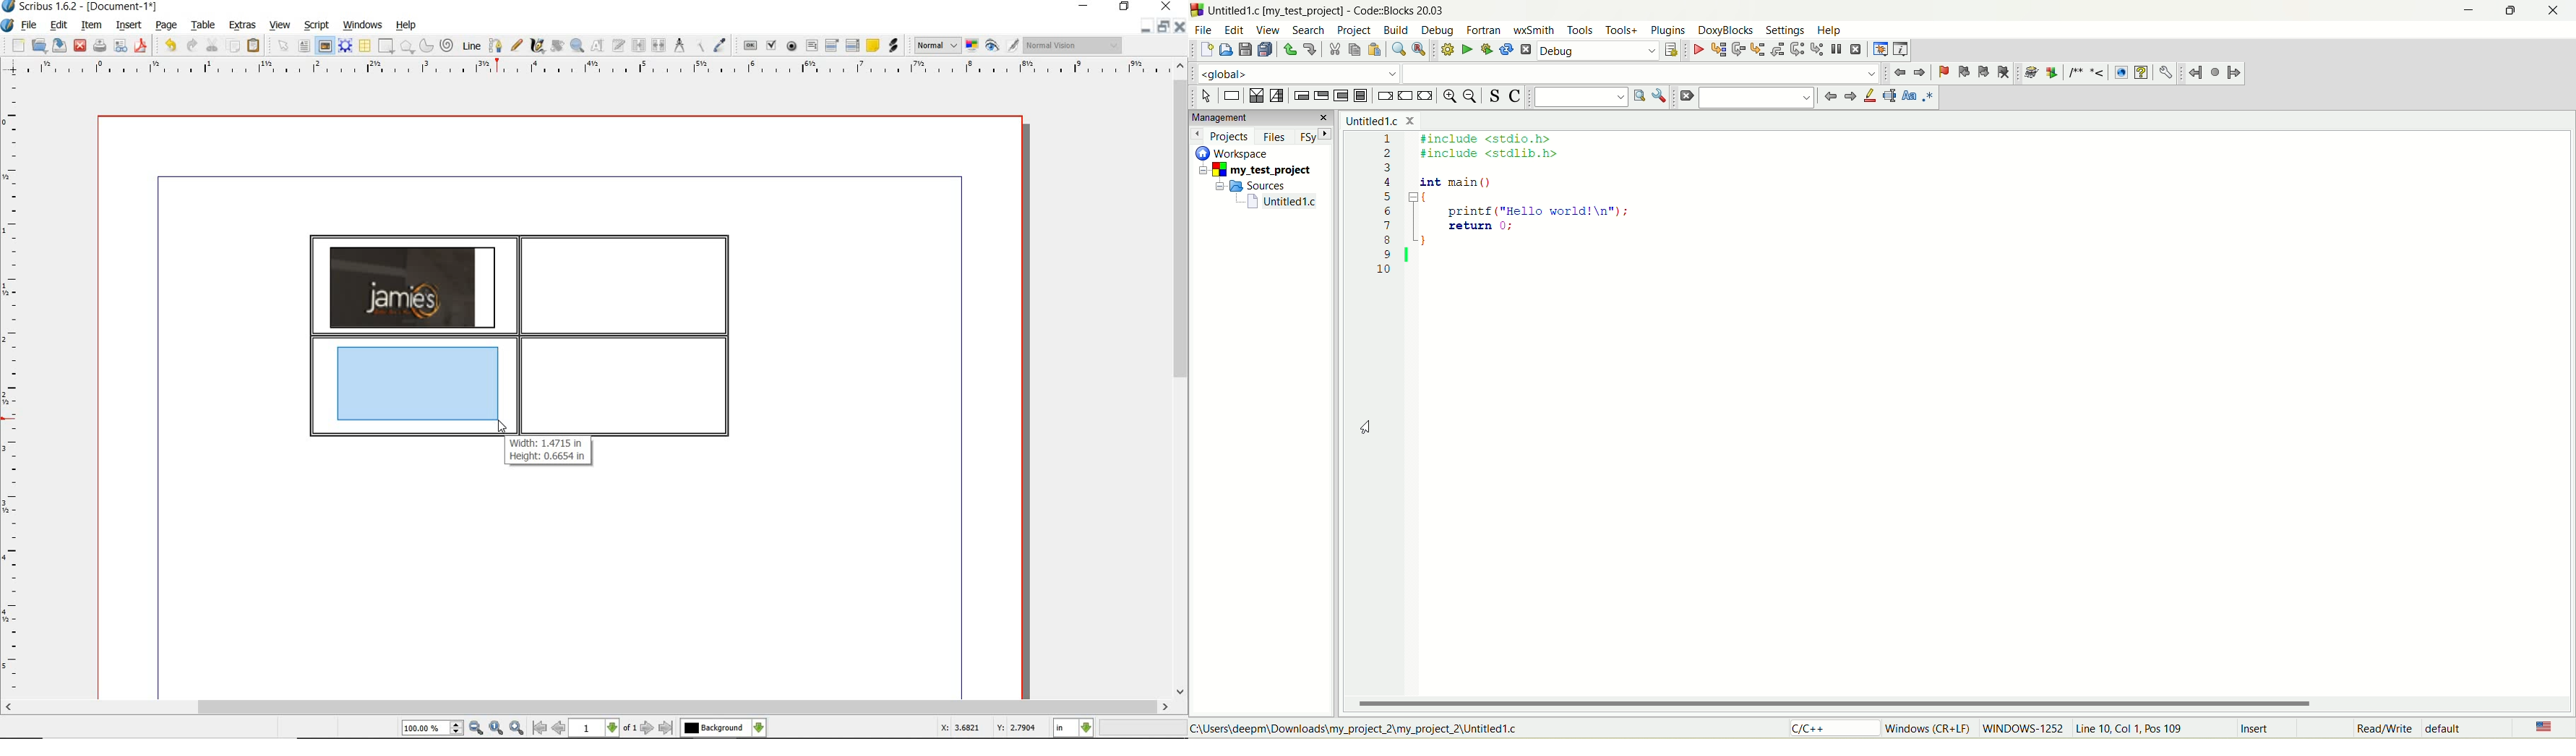 The image size is (2576, 756). What do you see at coordinates (1255, 97) in the screenshot?
I see `decision` at bounding box center [1255, 97].